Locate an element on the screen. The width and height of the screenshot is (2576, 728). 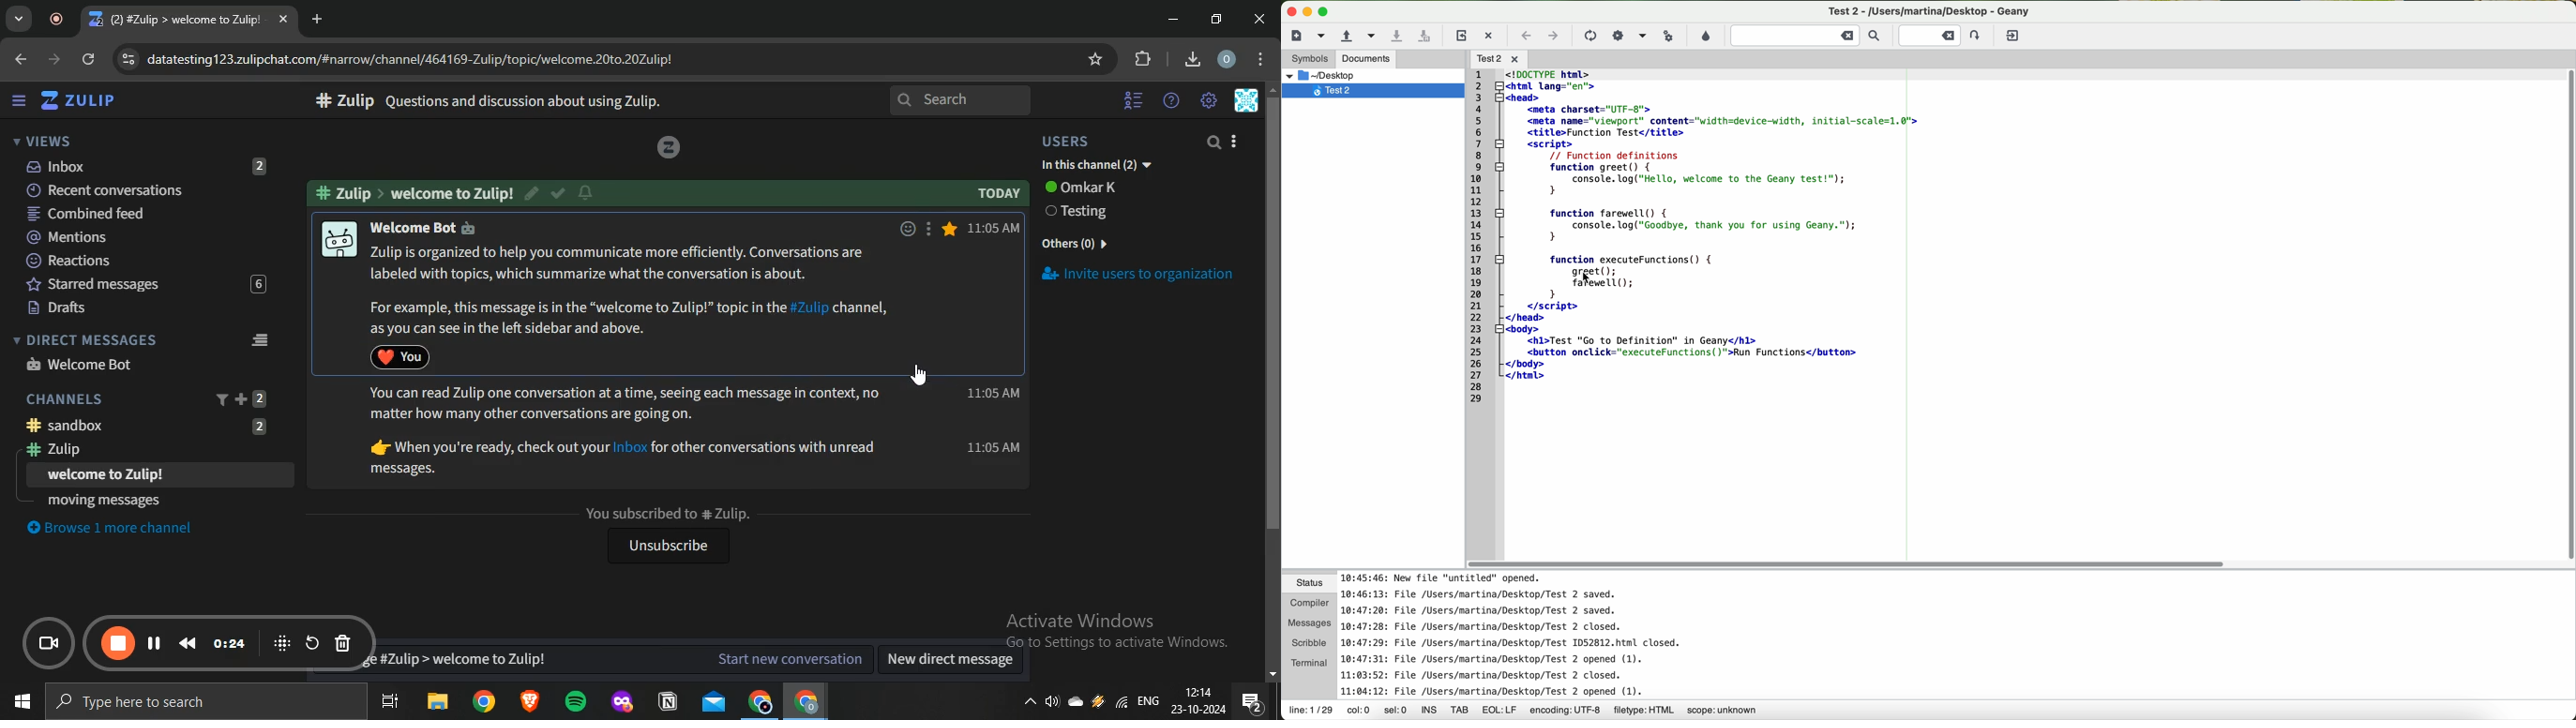
combined feed is located at coordinates (145, 215).